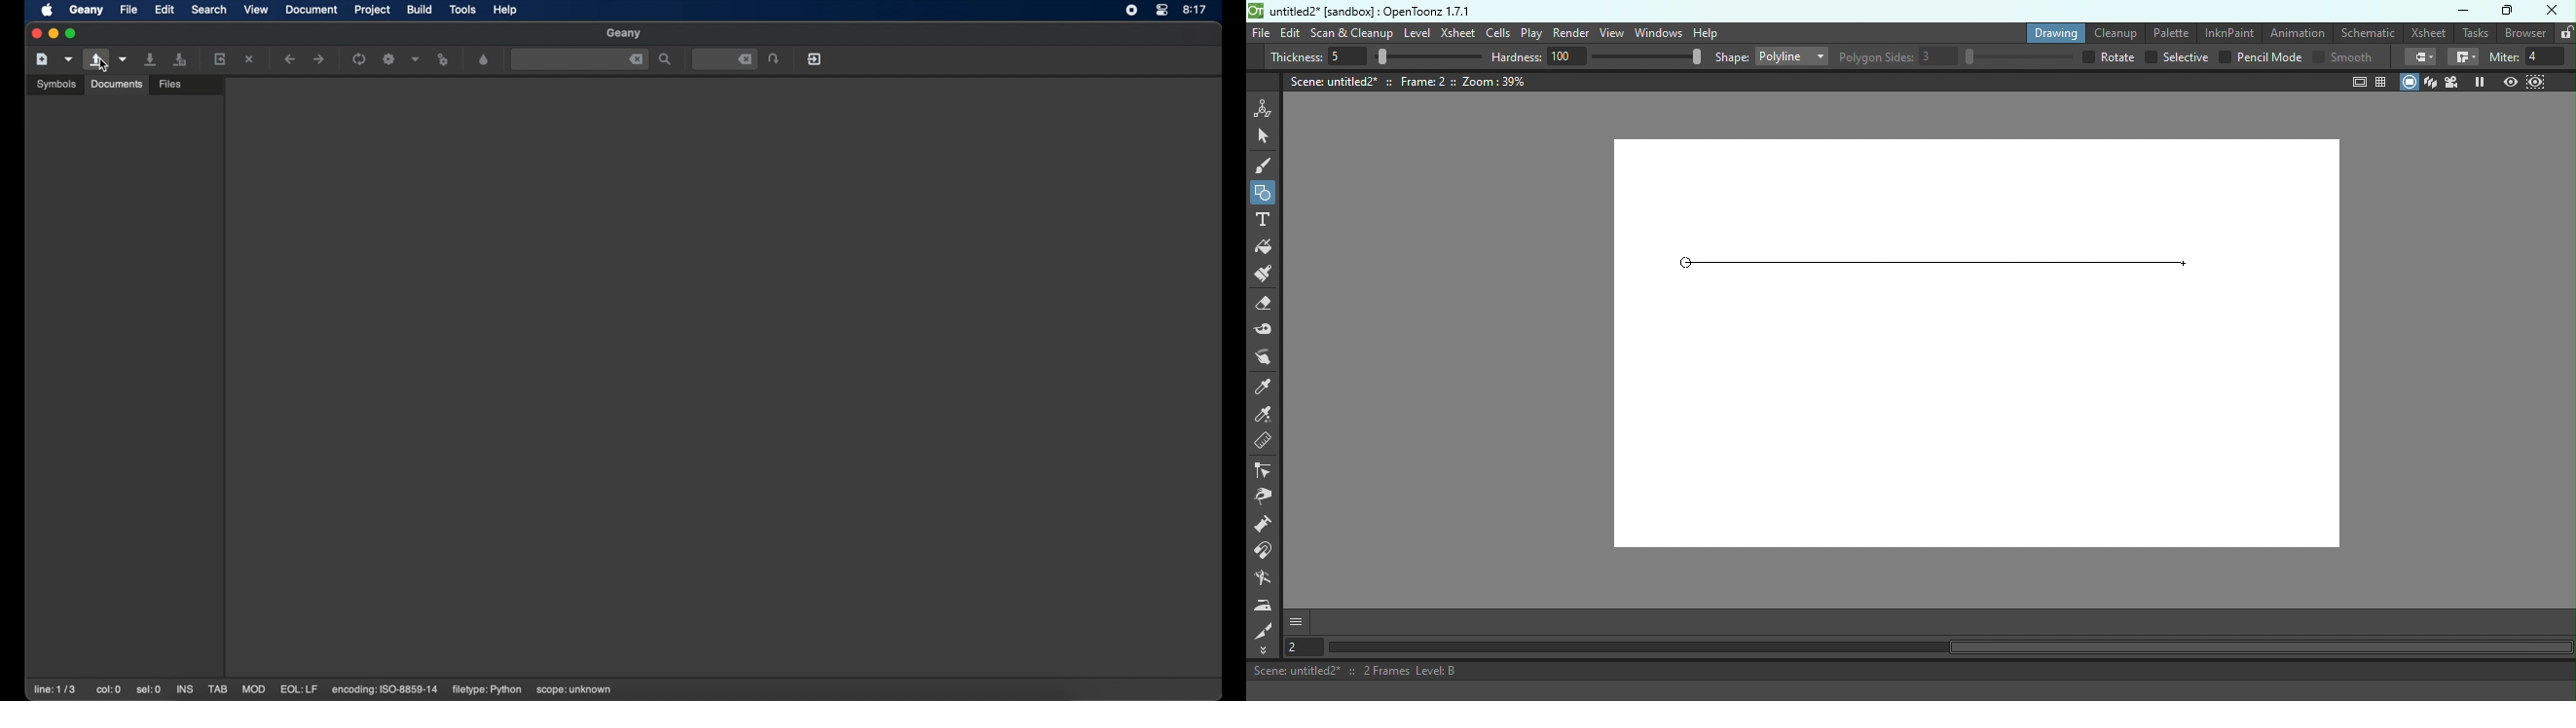  What do you see at coordinates (576, 691) in the screenshot?
I see `scope: unknown` at bounding box center [576, 691].